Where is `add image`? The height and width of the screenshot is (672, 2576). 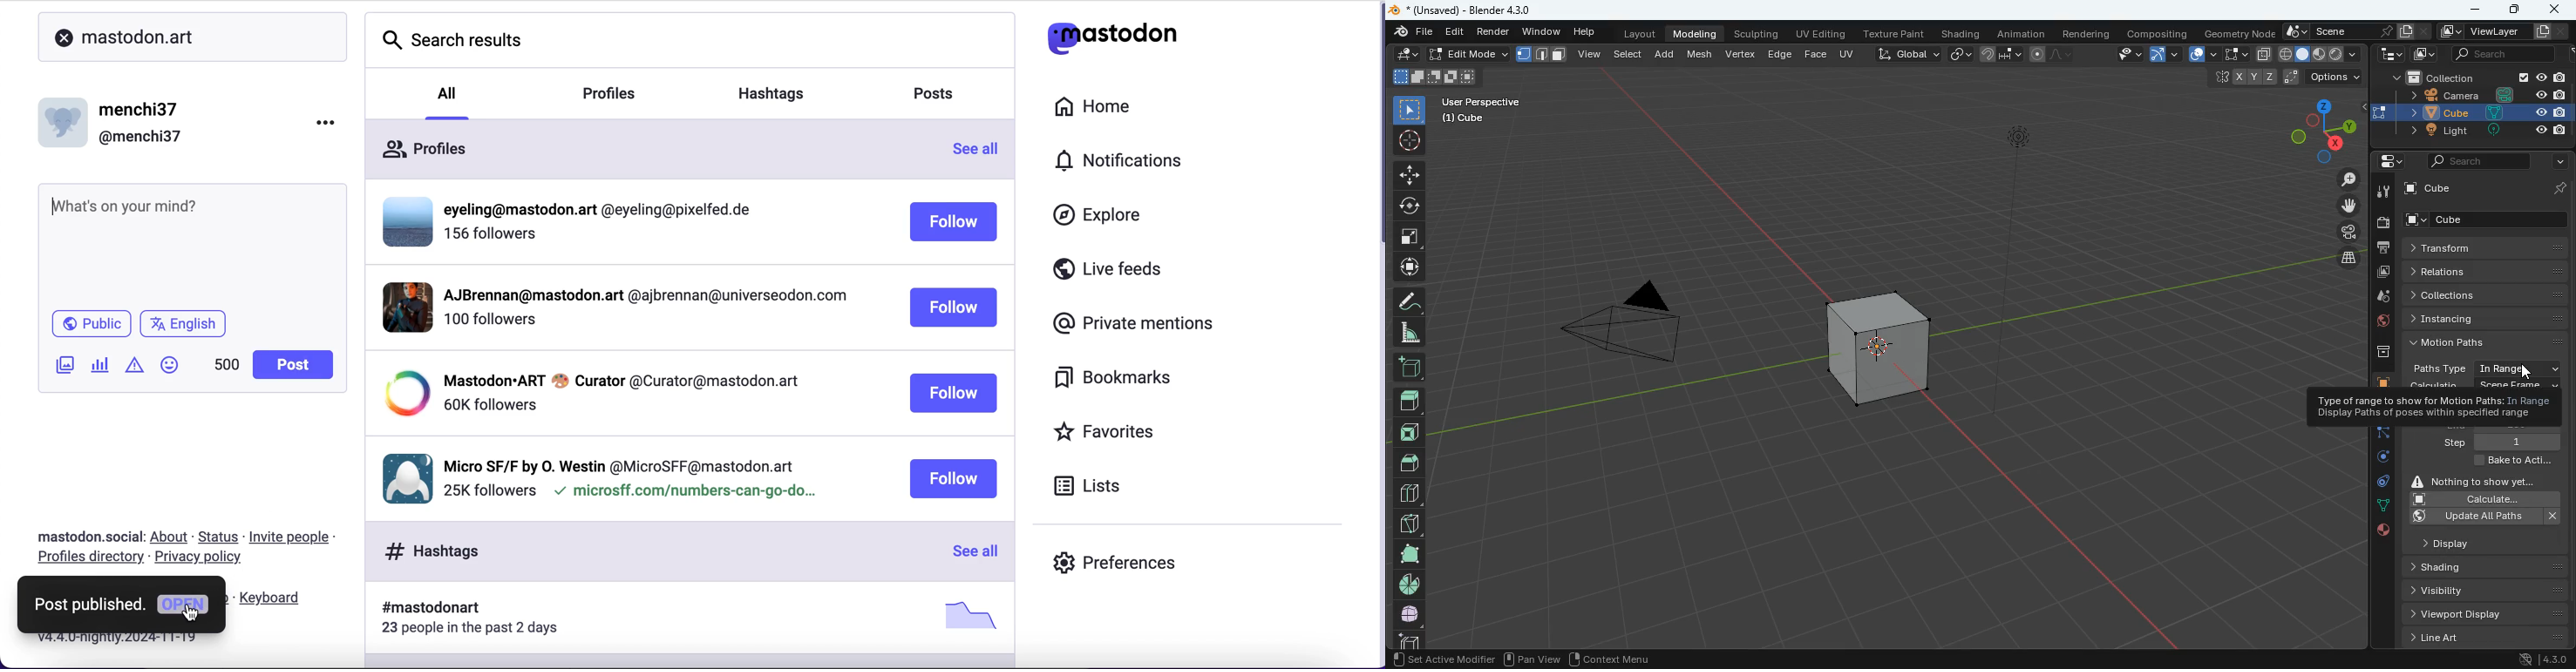 add image is located at coordinates (66, 368).